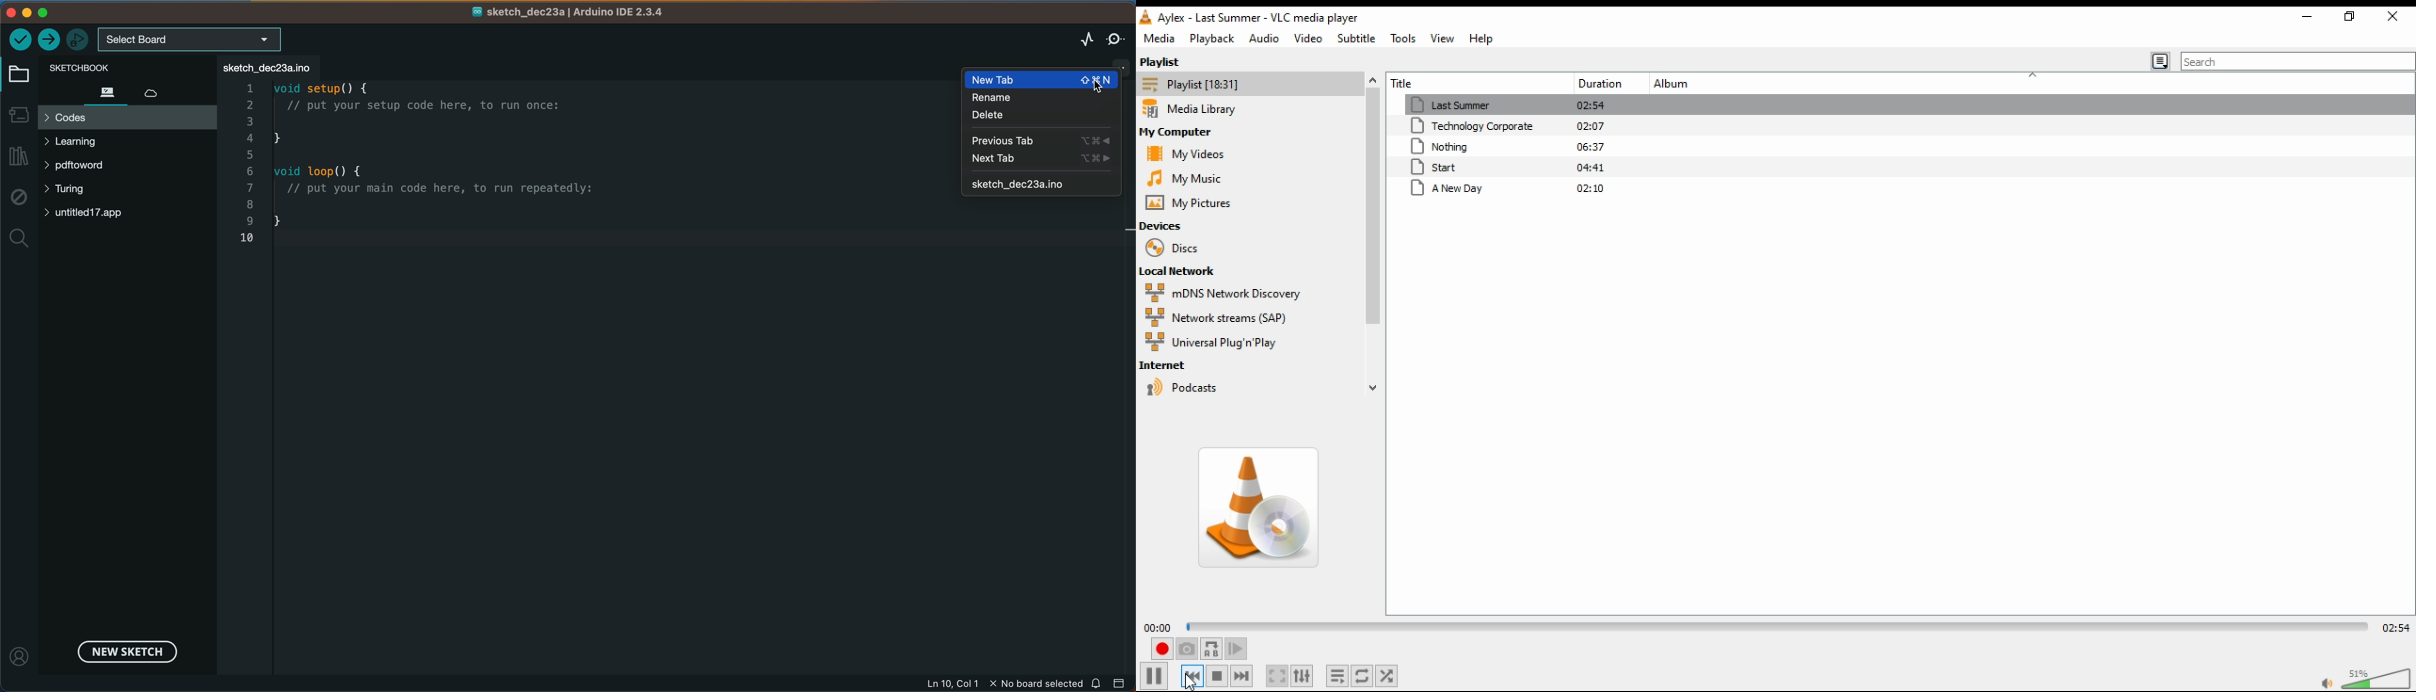 The image size is (2436, 700). What do you see at coordinates (1145, 17) in the screenshot?
I see `vlc icon` at bounding box center [1145, 17].